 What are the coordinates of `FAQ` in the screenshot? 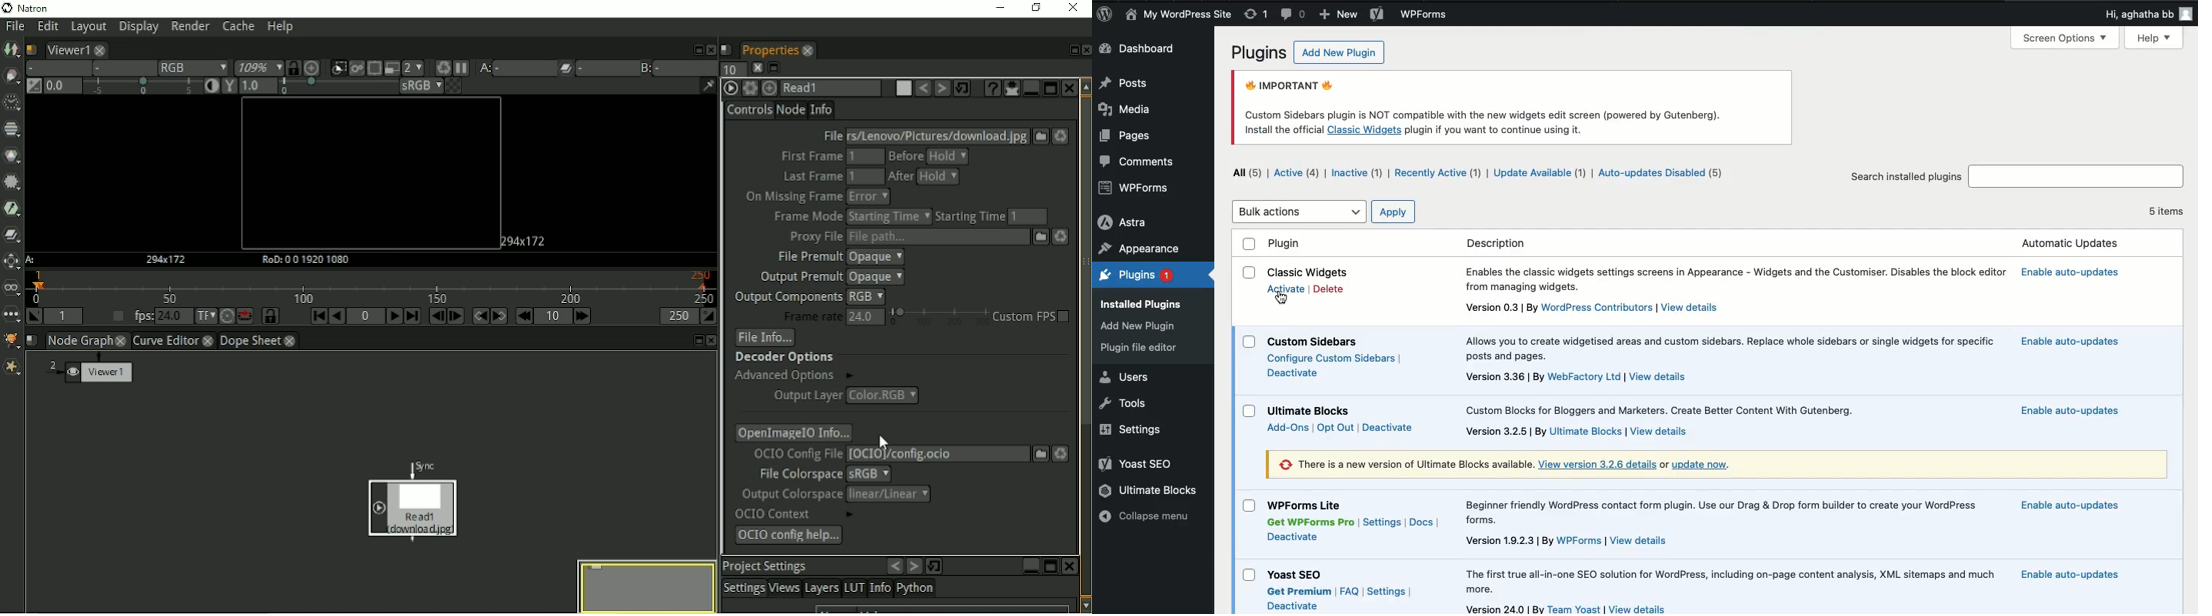 It's located at (1349, 589).